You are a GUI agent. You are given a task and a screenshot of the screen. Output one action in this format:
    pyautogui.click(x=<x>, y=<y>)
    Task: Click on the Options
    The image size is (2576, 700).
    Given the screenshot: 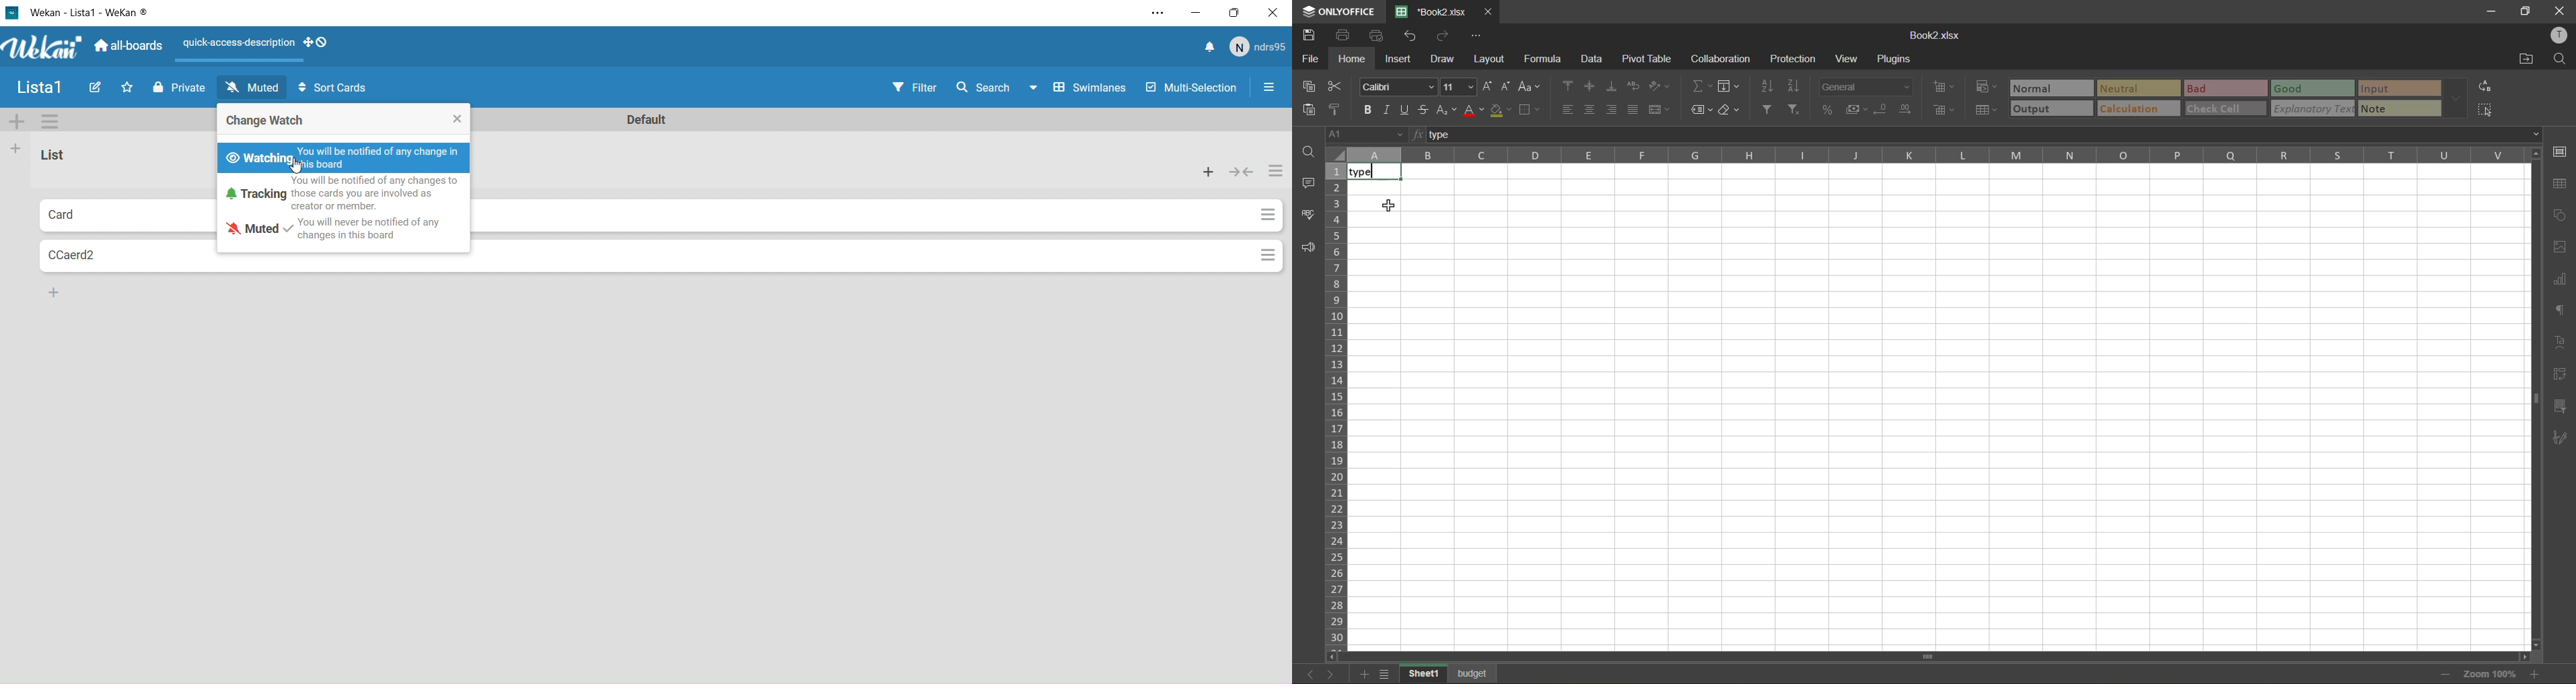 What is the action you would take?
    pyautogui.click(x=1267, y=255)
    